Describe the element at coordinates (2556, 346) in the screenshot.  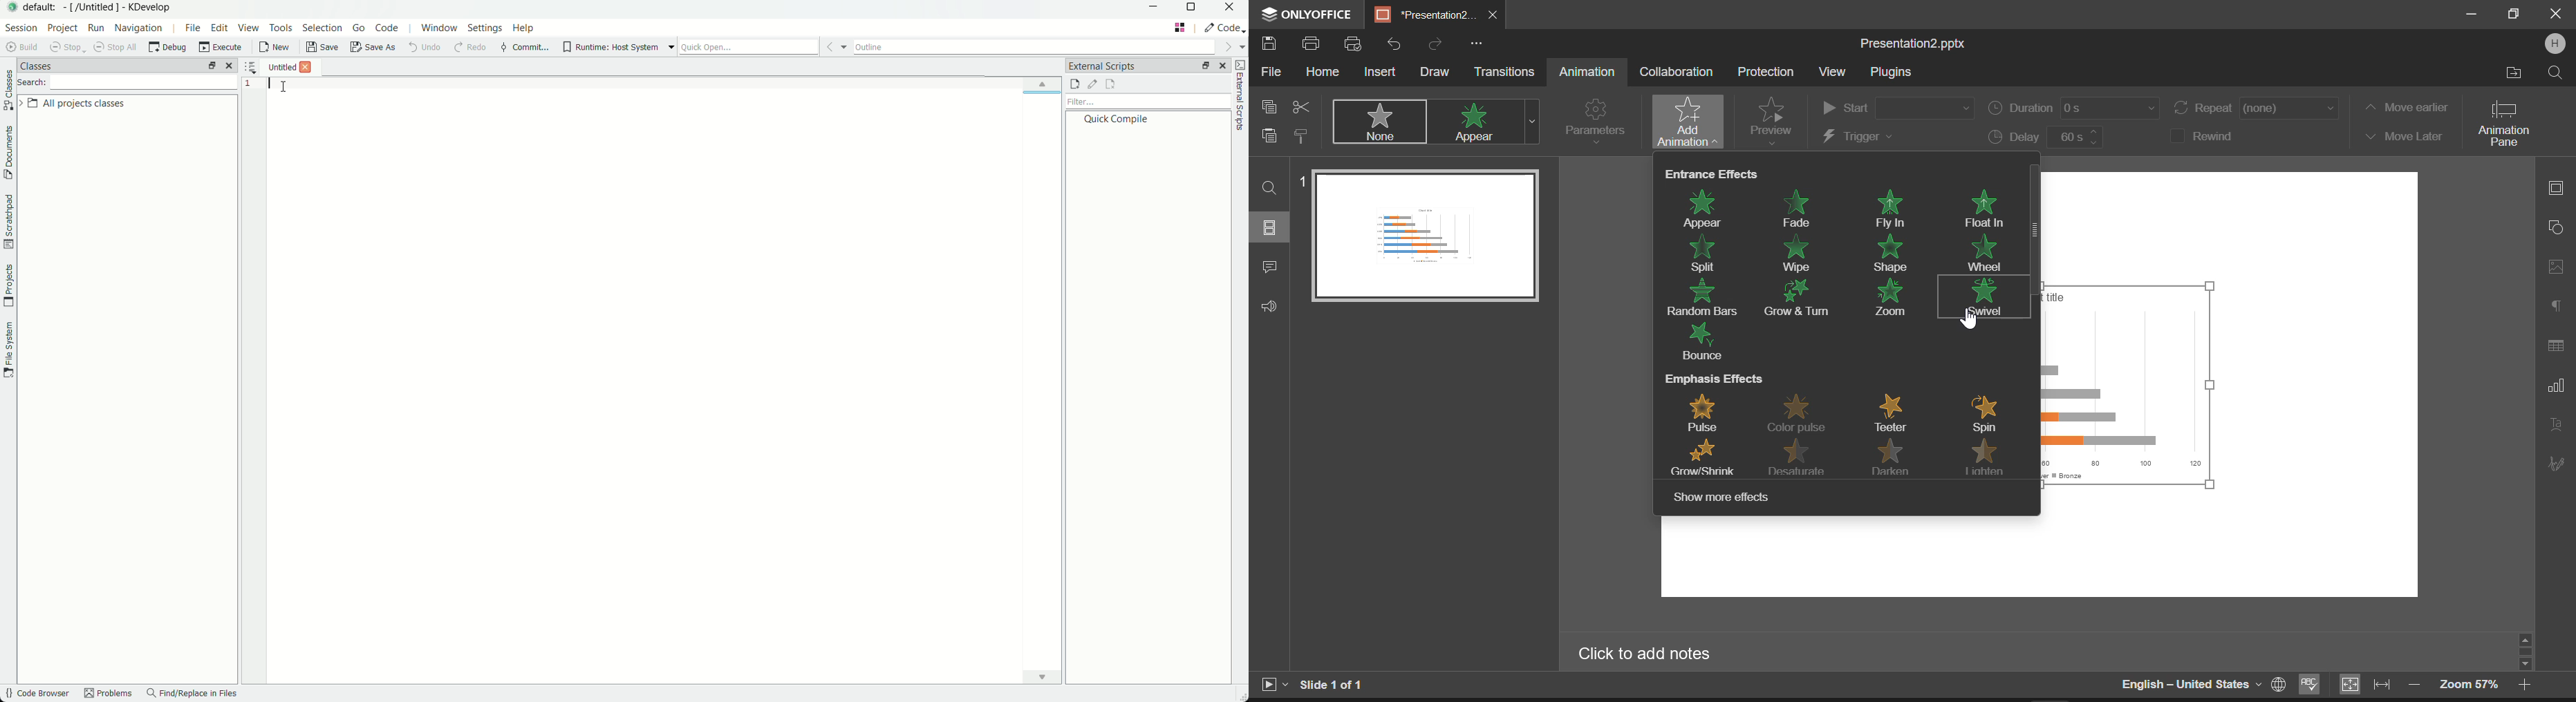
I see `Table Settings` at that location.